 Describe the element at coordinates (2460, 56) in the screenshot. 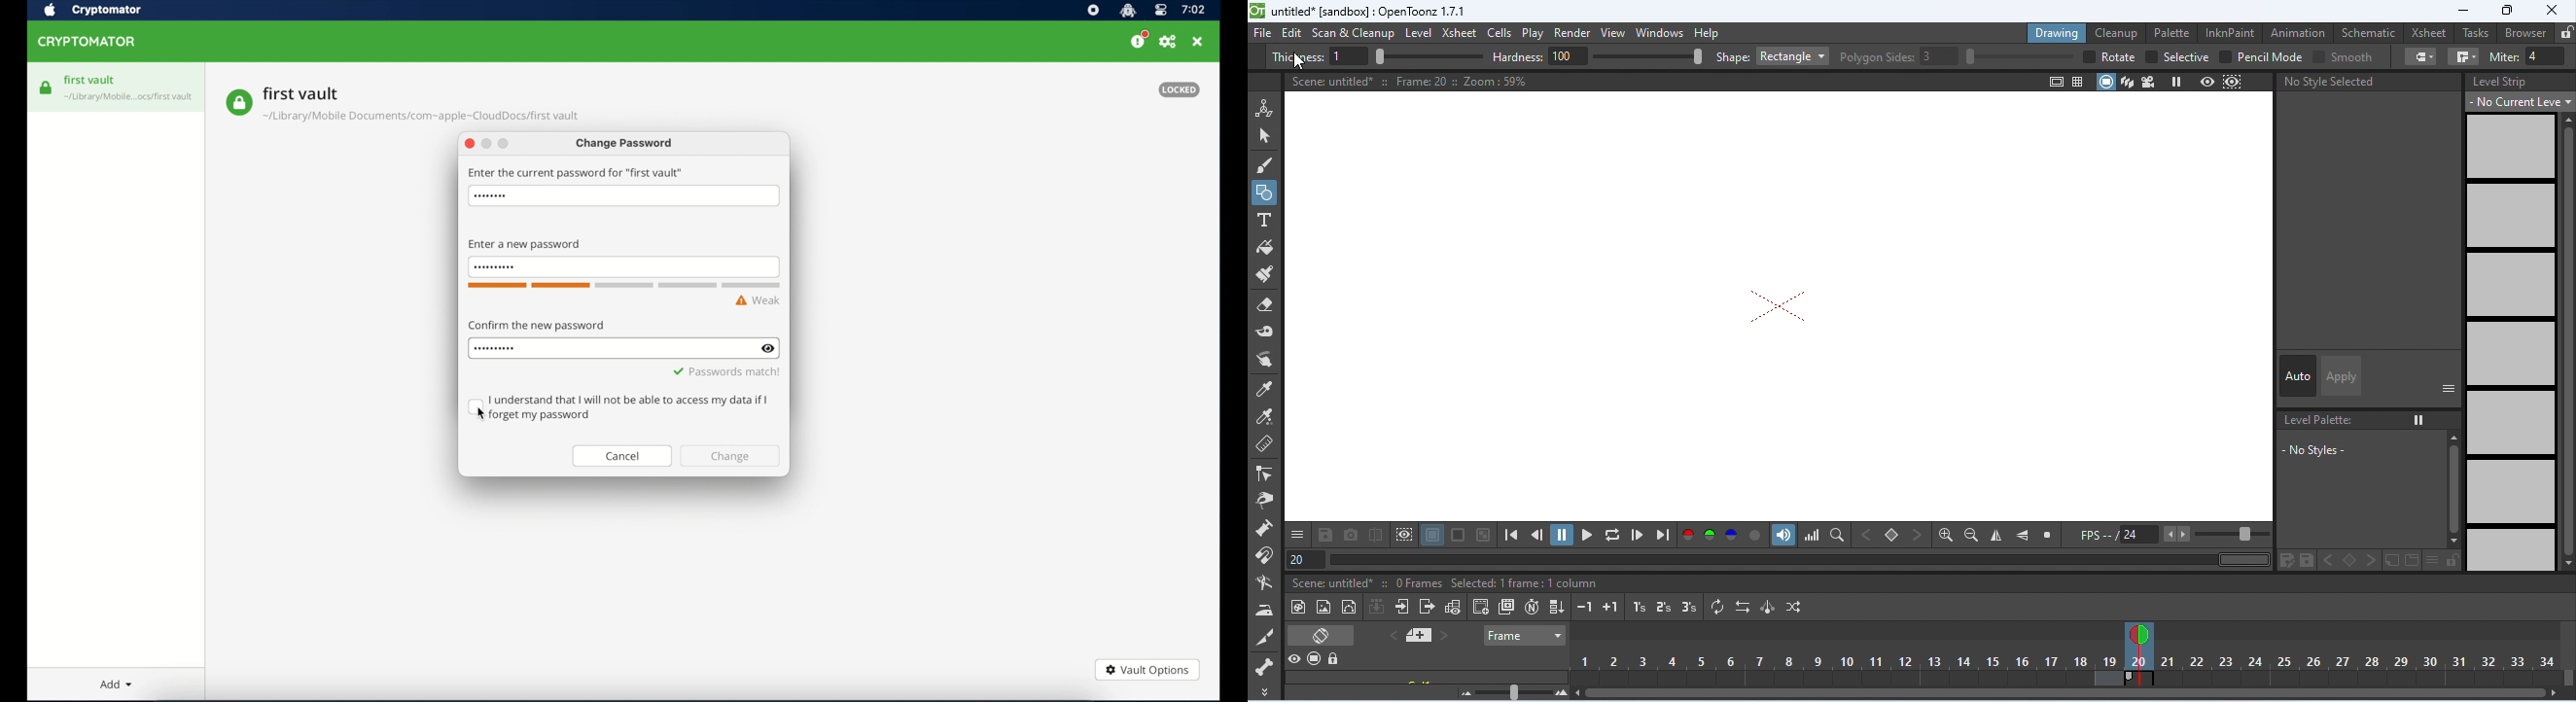

I see `join` at that location.